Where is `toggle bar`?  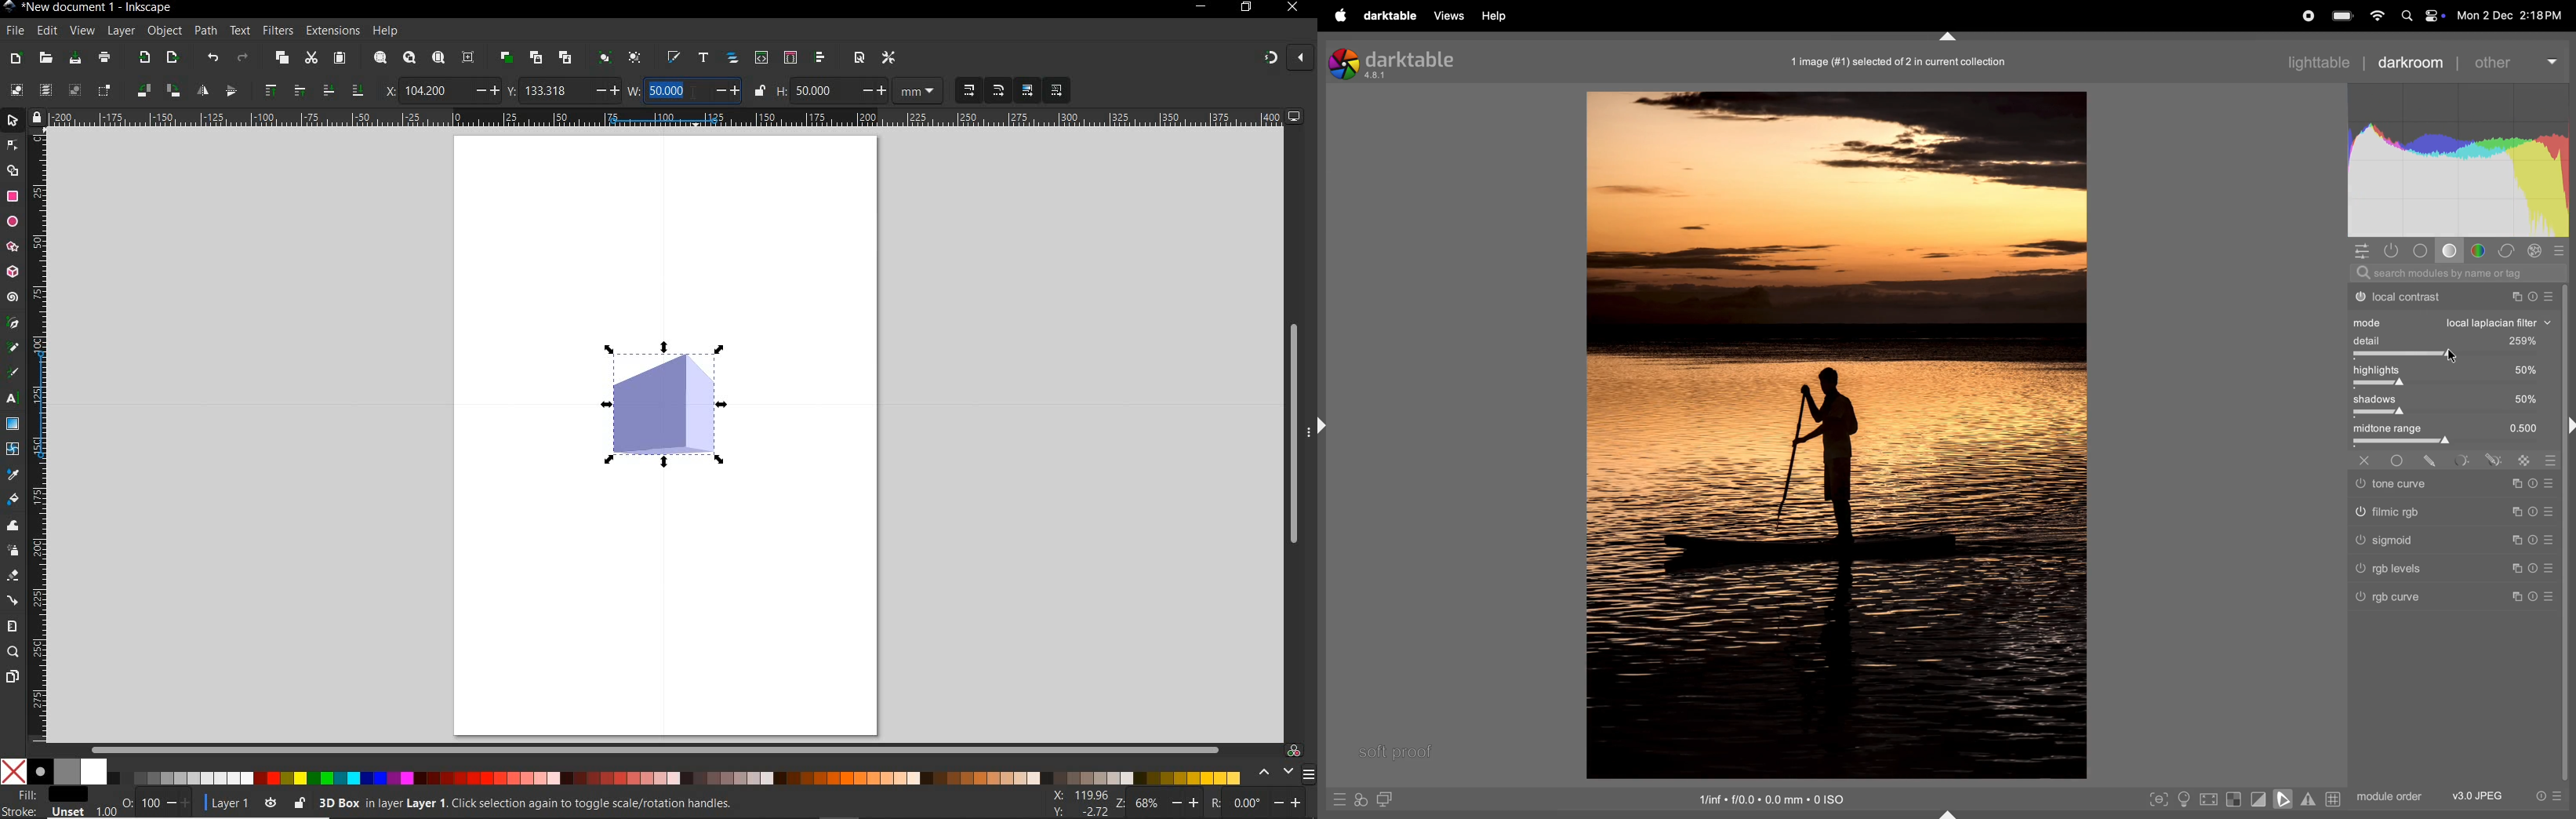
toggle bar is located at coordinates (2451, 414).